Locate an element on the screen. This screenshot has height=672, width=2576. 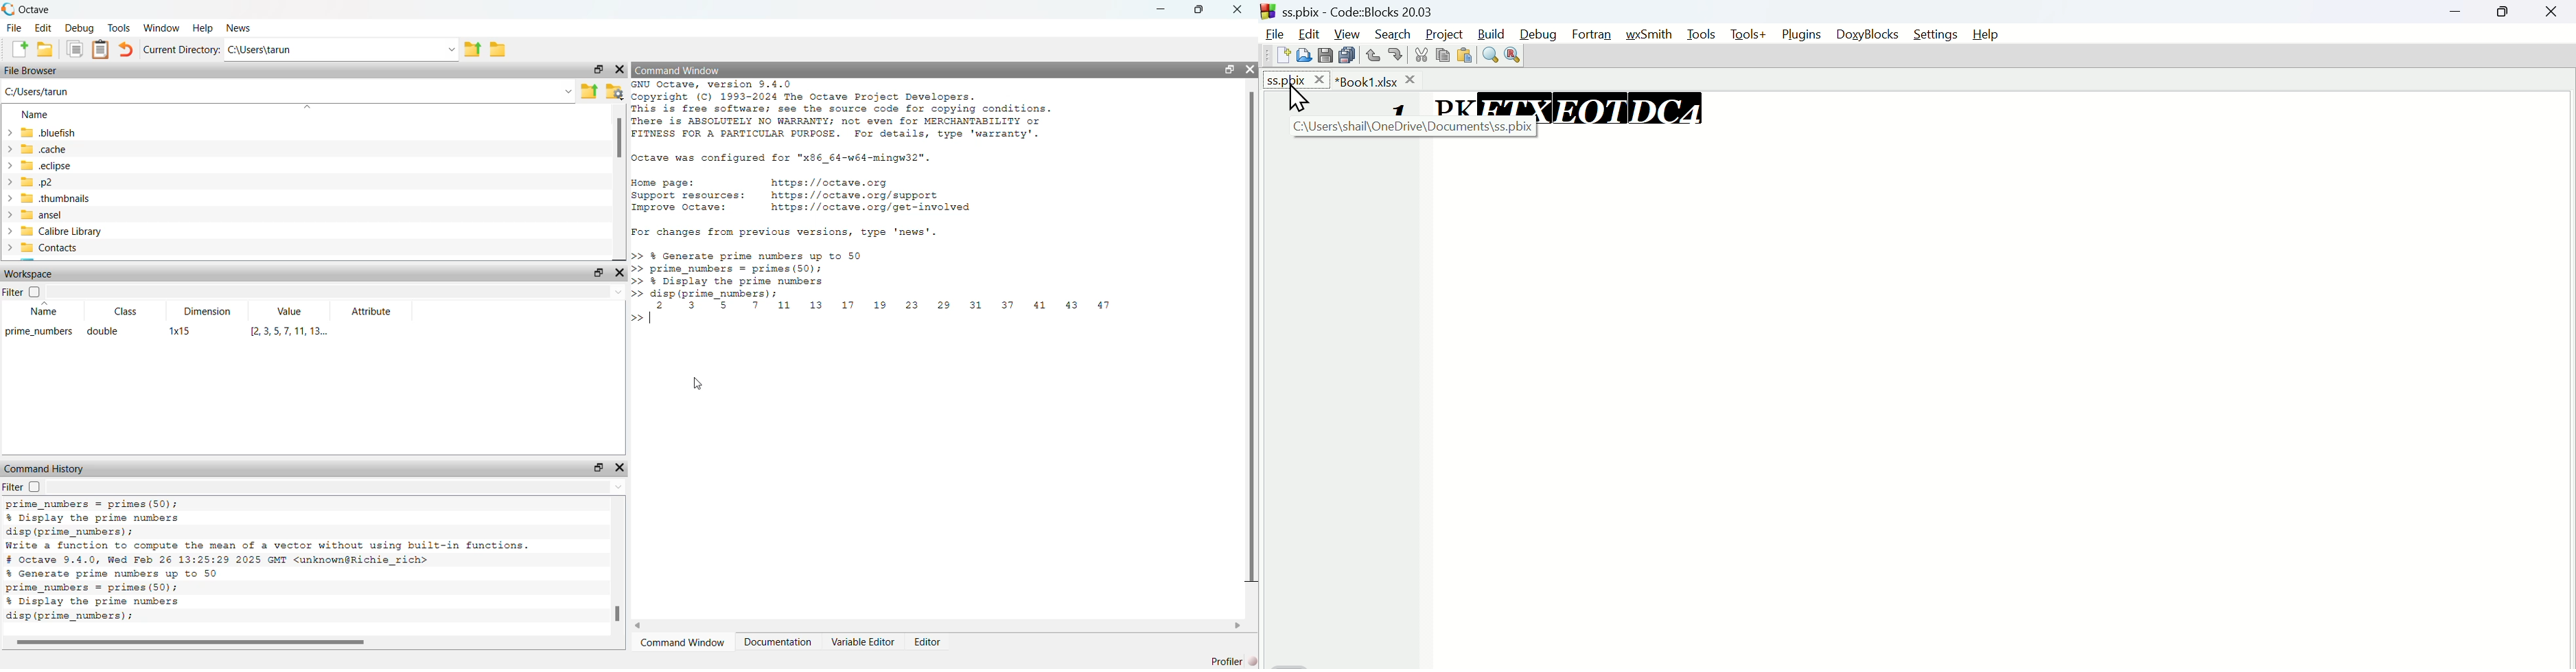
Documentation is located at coordinates (780, 642).